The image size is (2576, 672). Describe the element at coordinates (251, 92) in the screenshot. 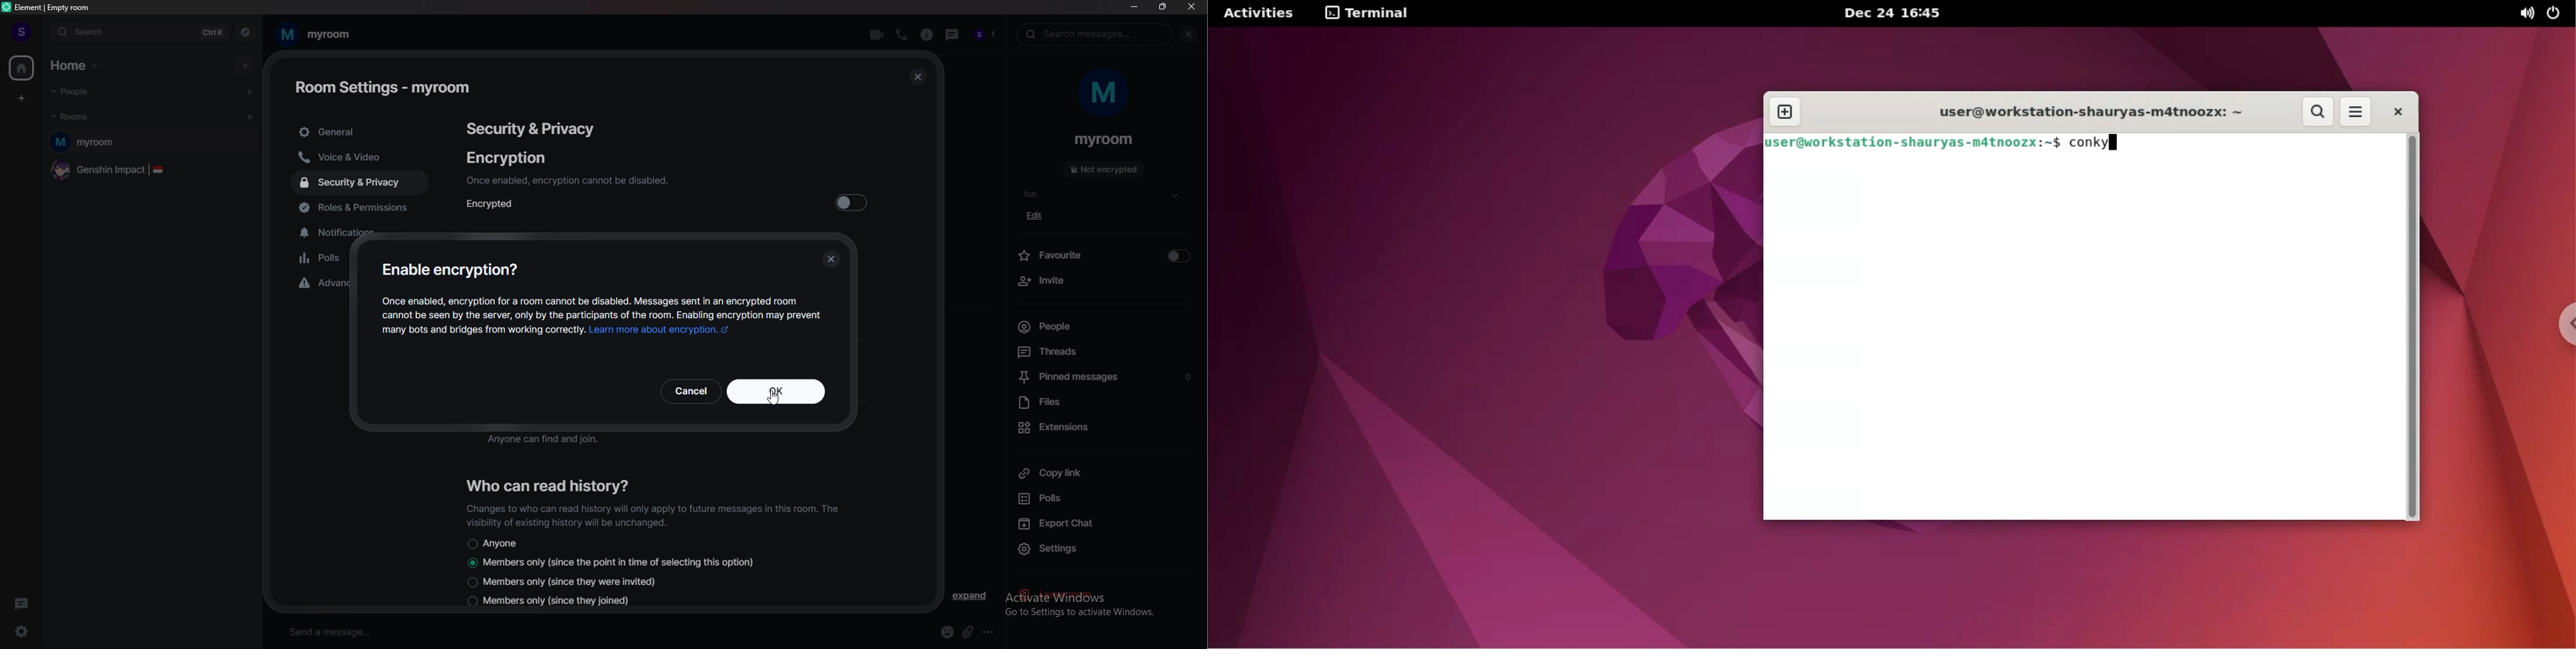

I see `start chat` at that location.